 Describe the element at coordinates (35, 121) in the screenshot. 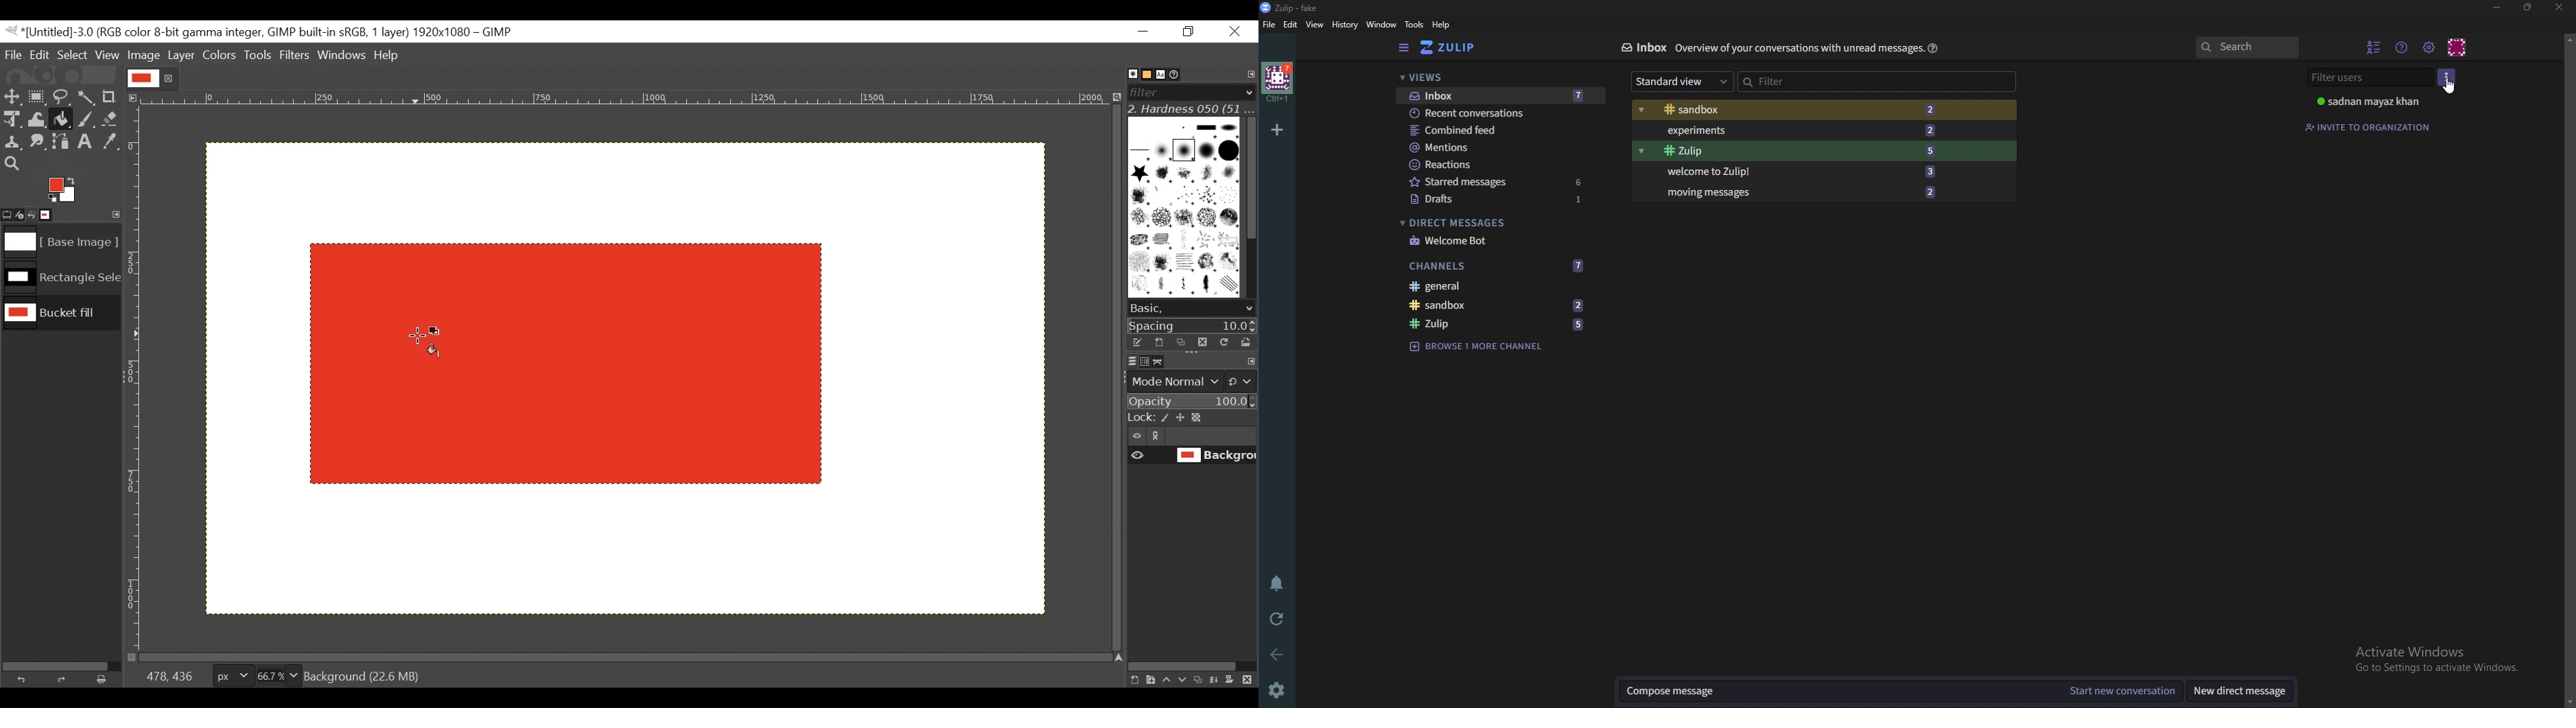

I see `Warp Transform` at that location.